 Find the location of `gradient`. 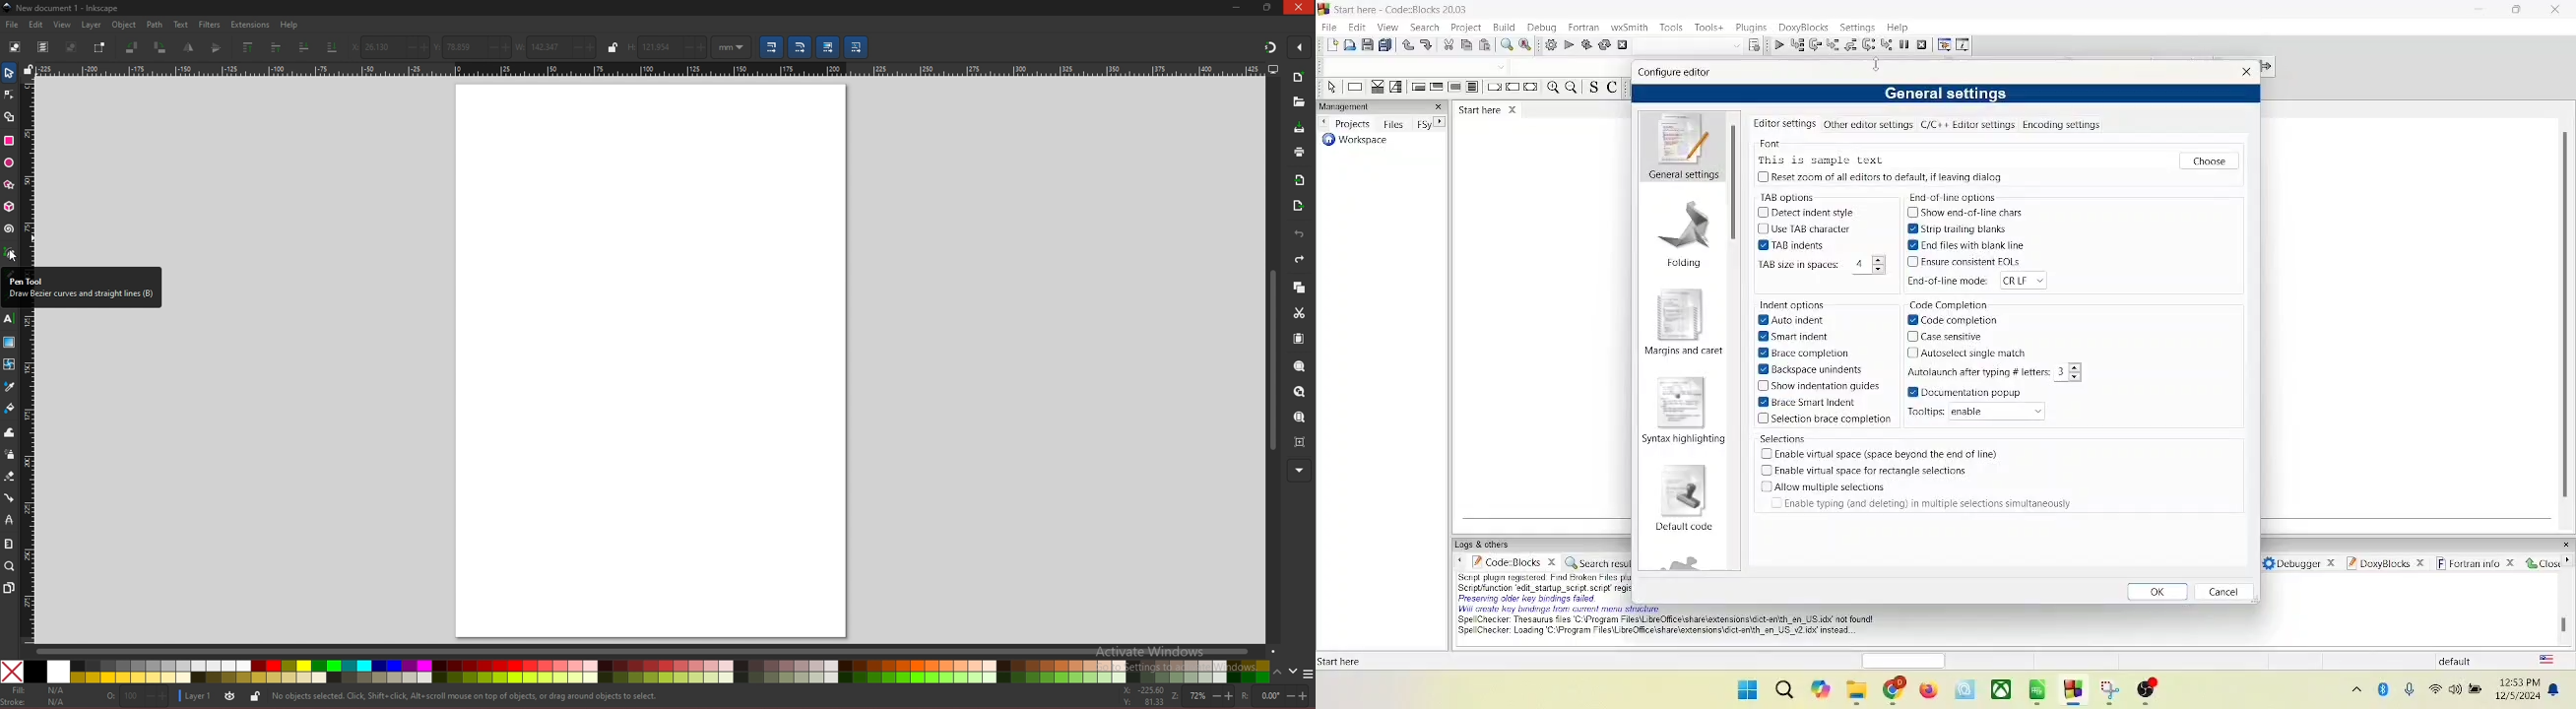

gradient is located at coordinates (10, 342).